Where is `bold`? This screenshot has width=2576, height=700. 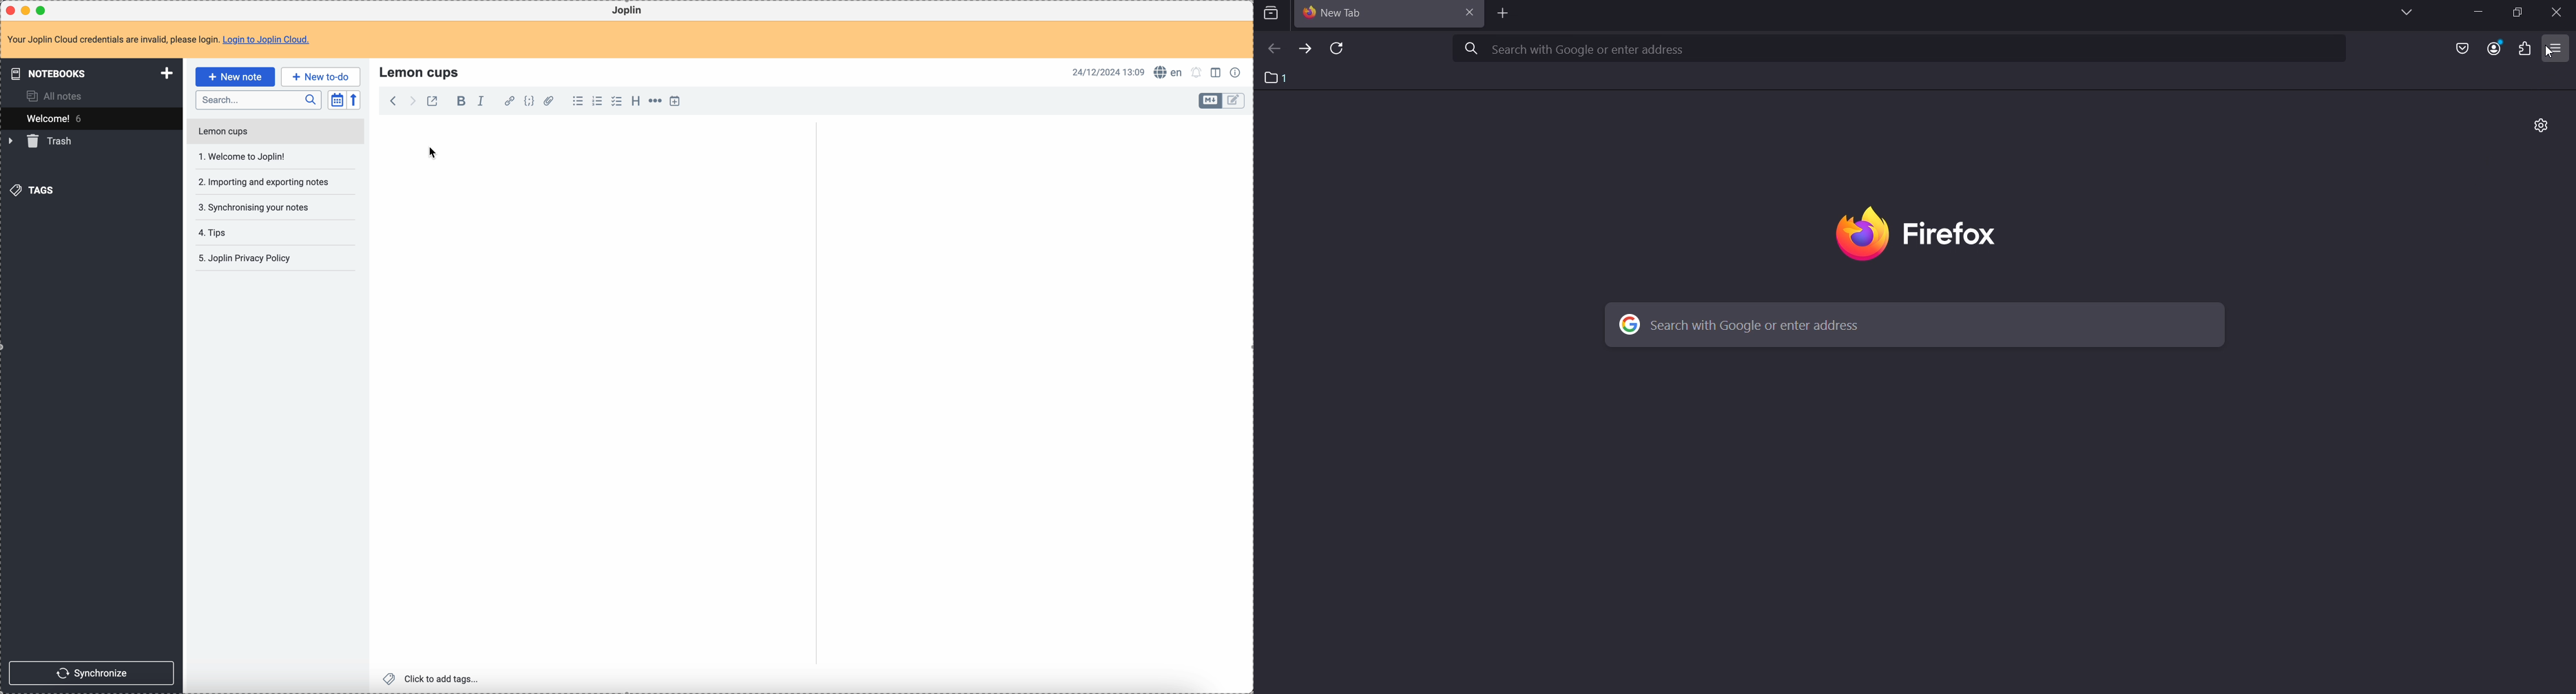 bold is located at coordinates (459, 101).